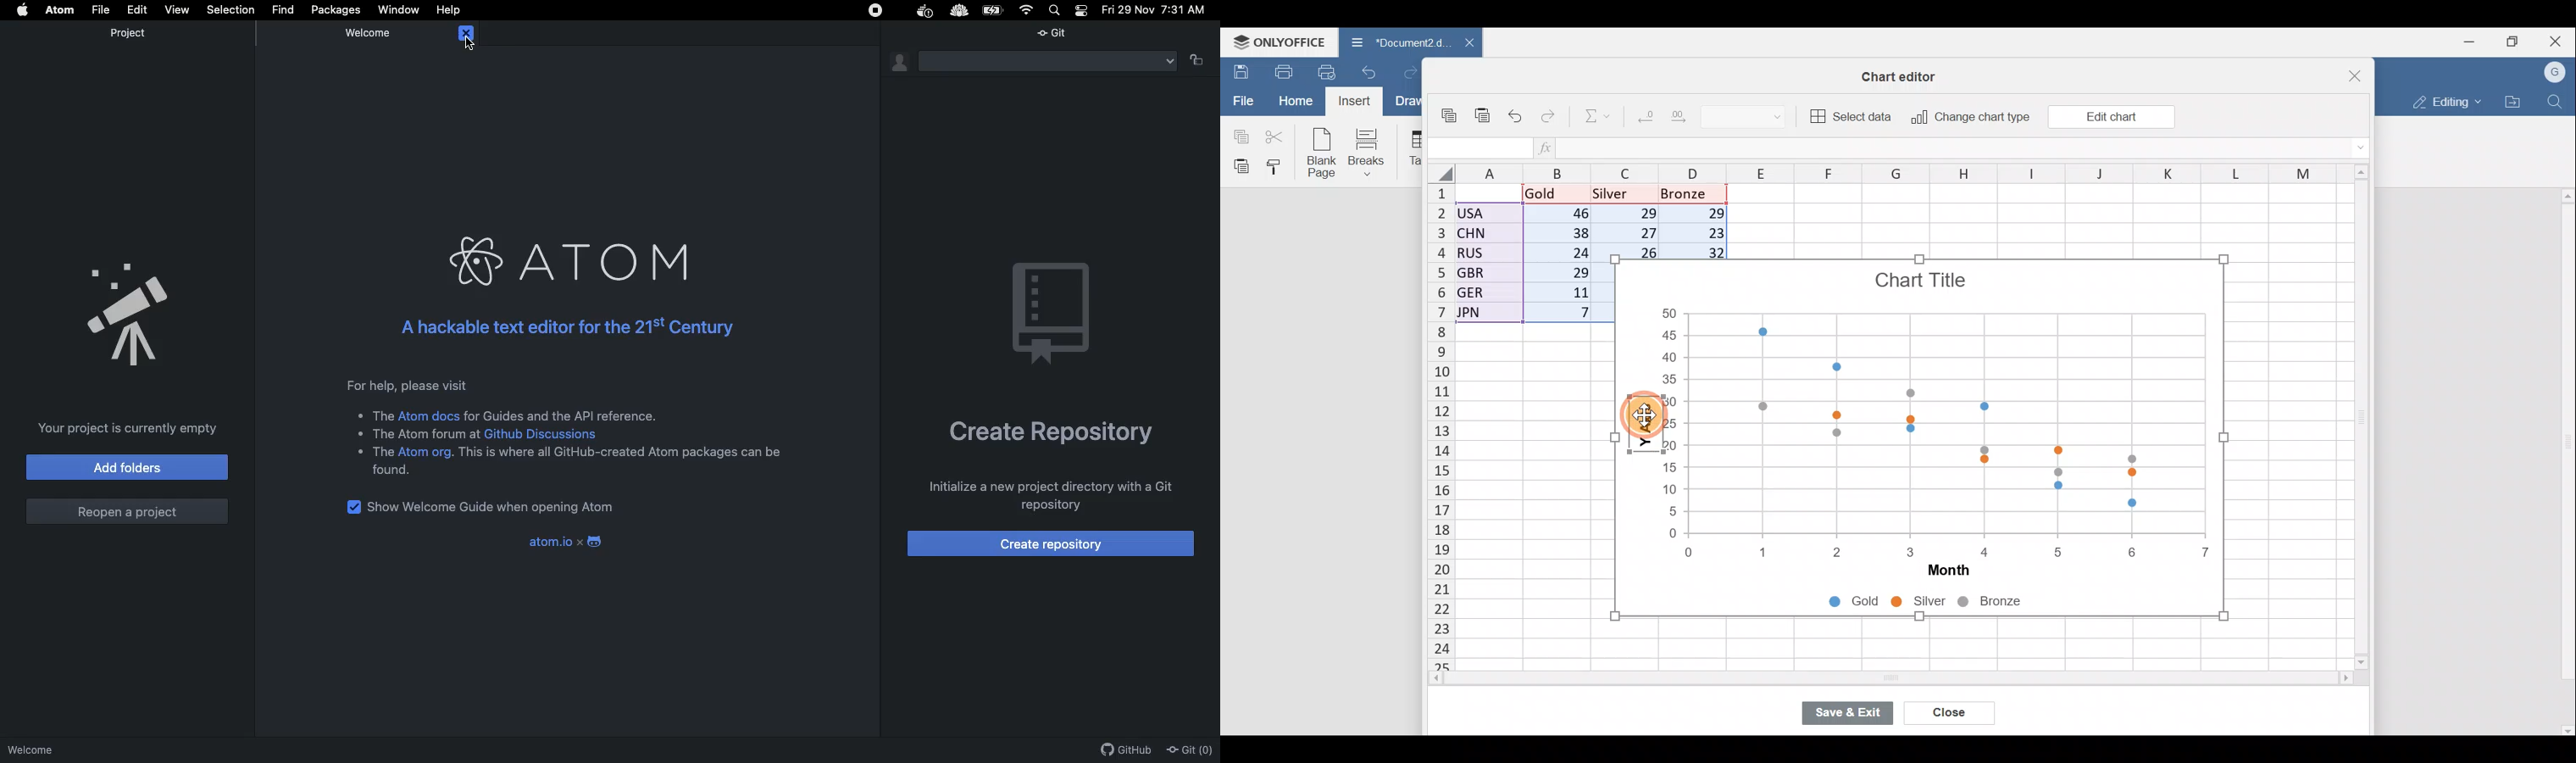 This screenshot has width=2576, height=784. Describe the element at coordinates (1755, 118) in the screenshot. I see `Number format` at that location.